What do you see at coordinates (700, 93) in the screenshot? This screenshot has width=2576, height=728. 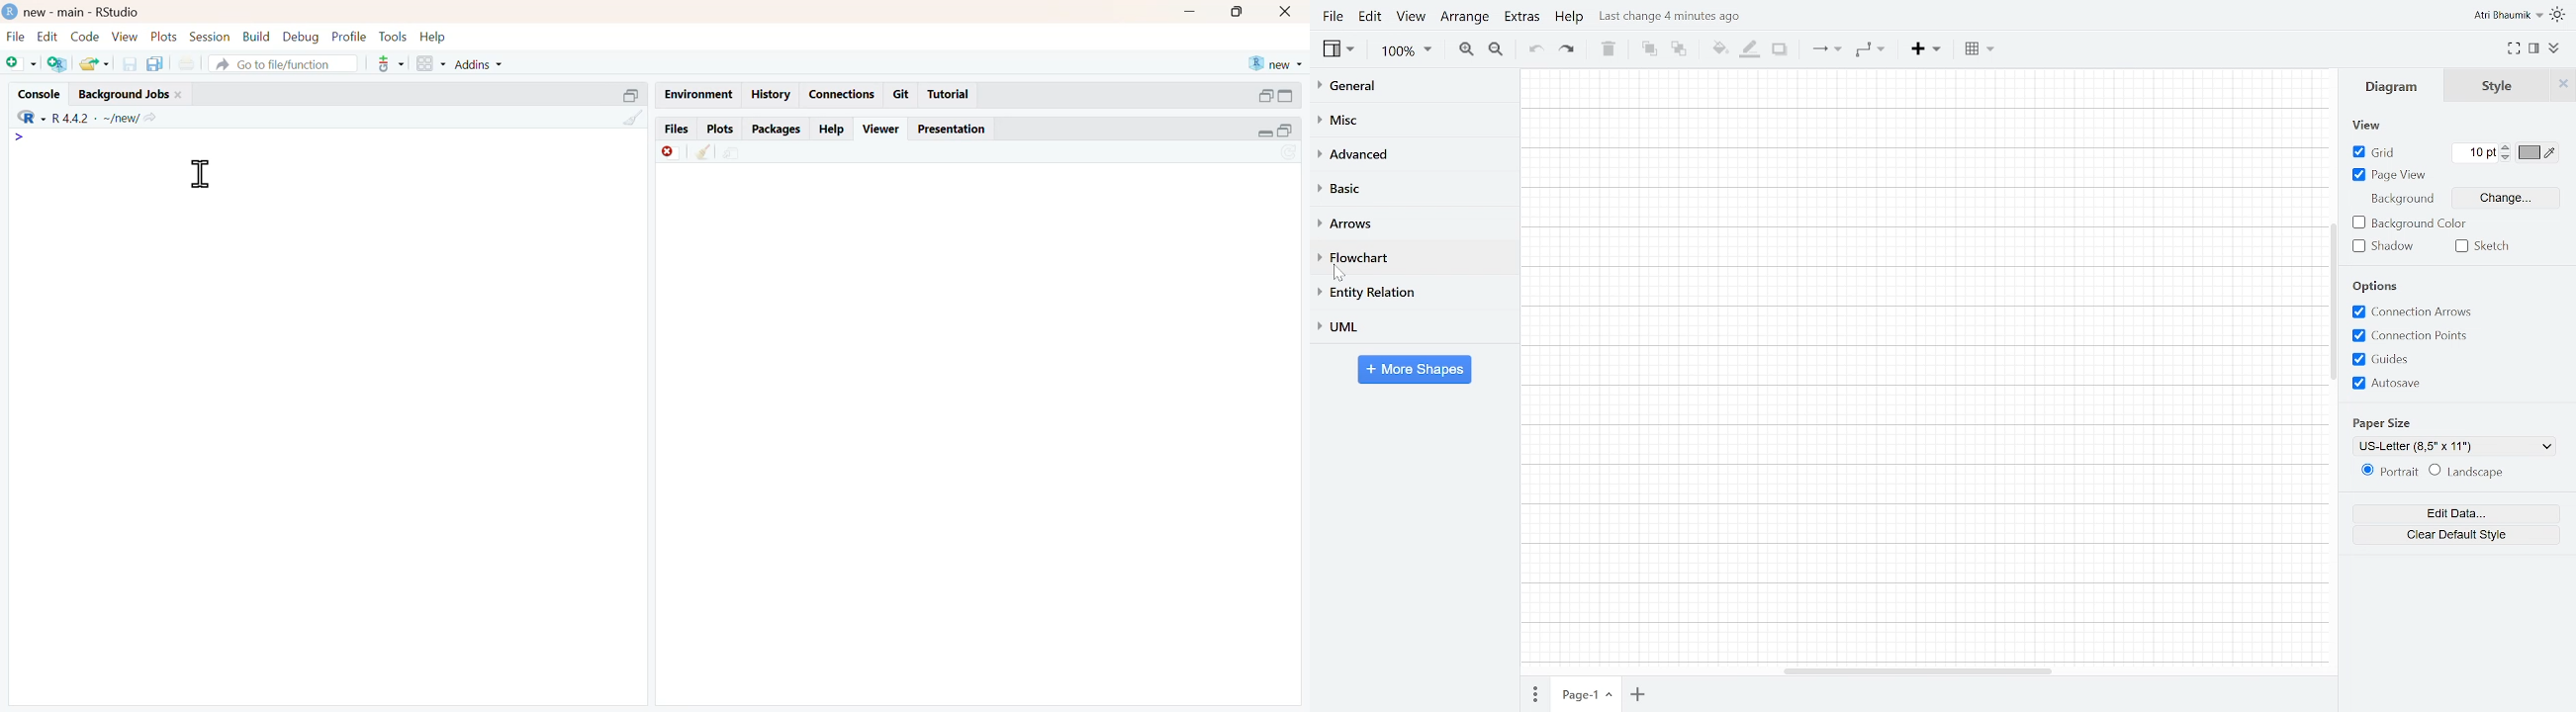 I see `enviornment` at bounding box center [700, 93].